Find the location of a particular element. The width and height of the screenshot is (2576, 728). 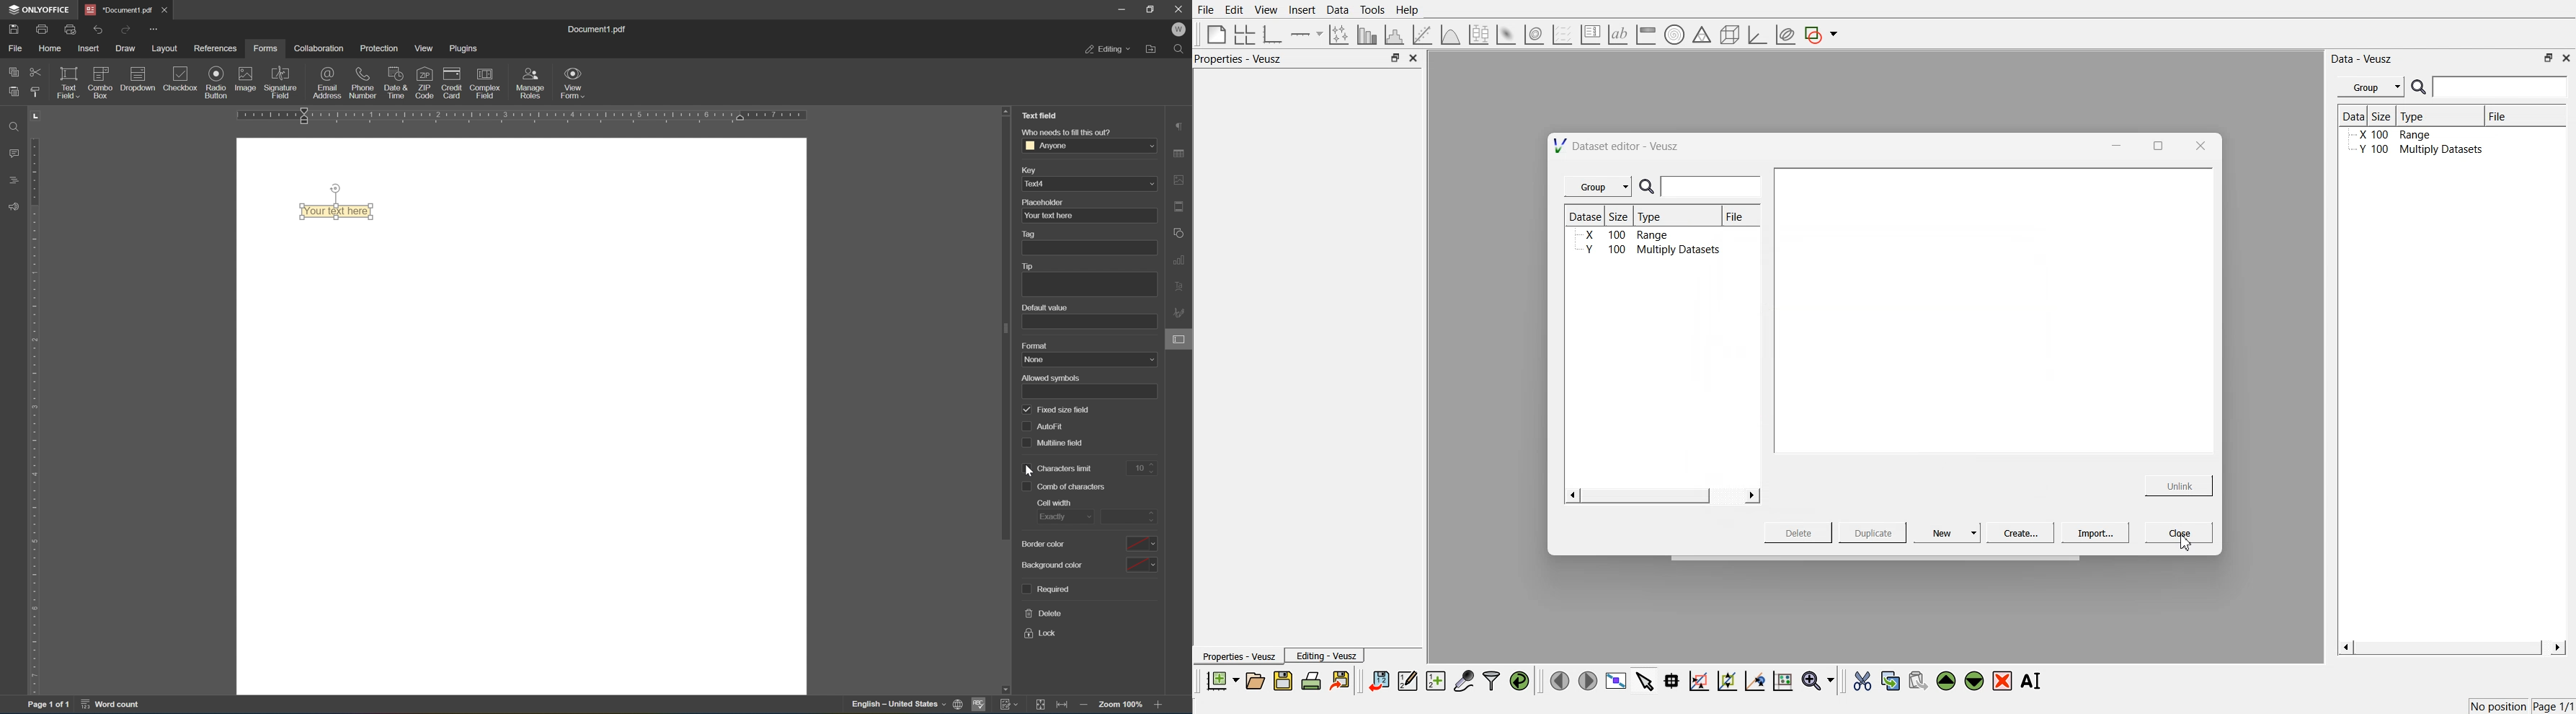

insert is located at coordinates (87, 48).